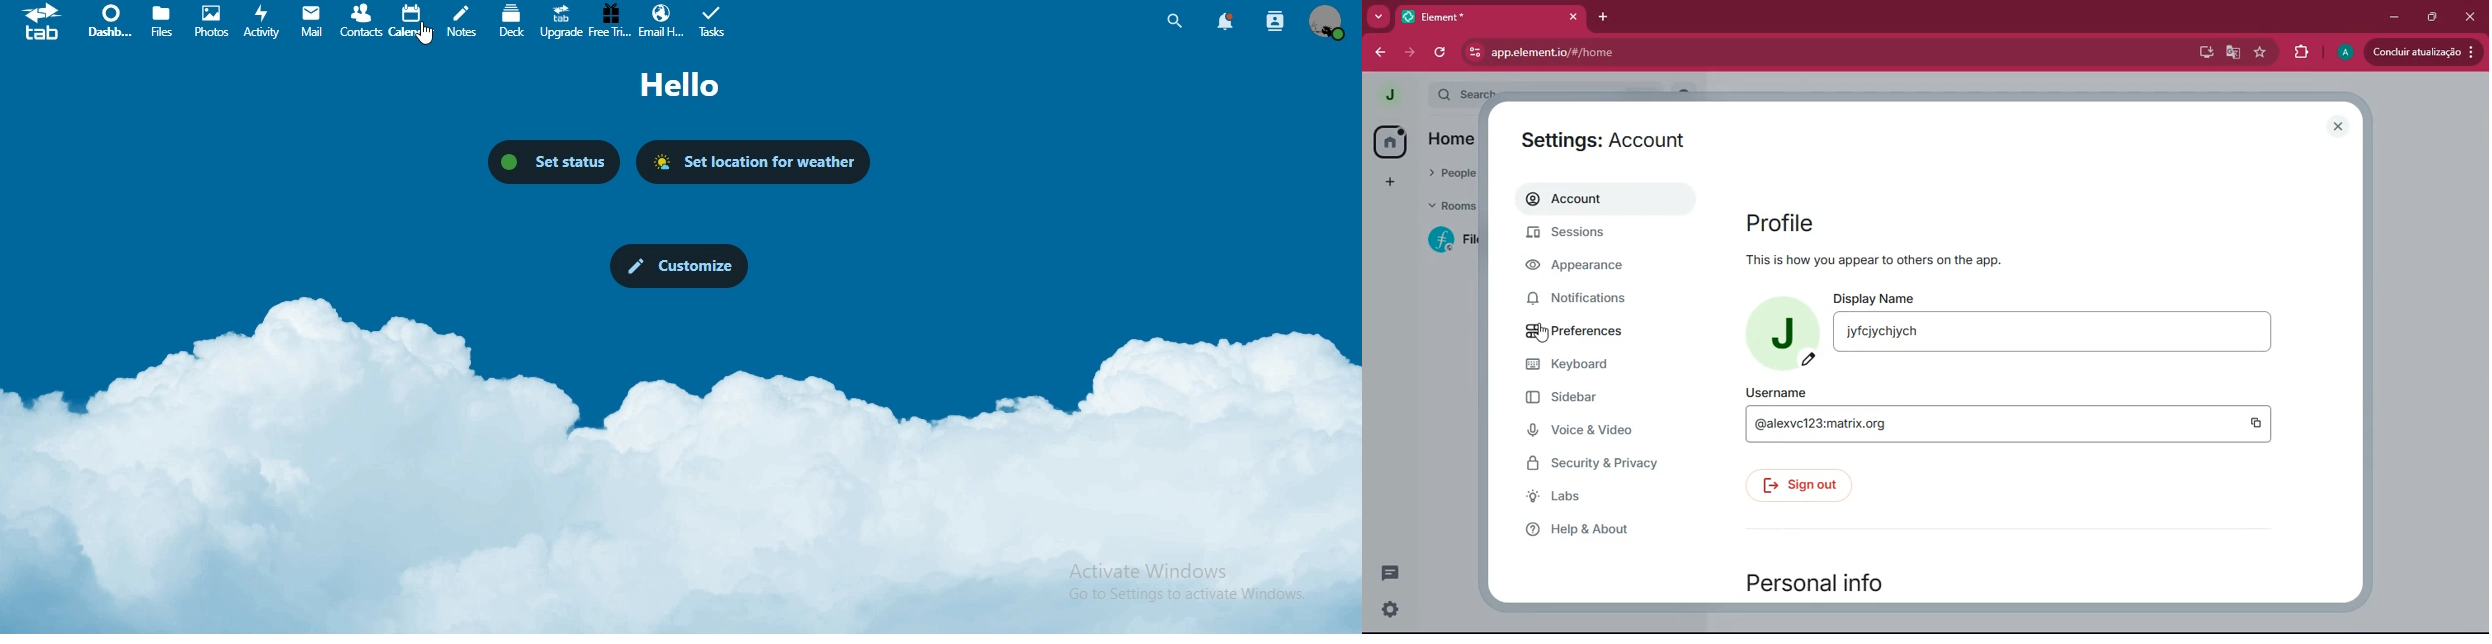  What do you see at coordinates (411, 22) in the screenshot?
I see `calendar` at bounding box center [411, 22].